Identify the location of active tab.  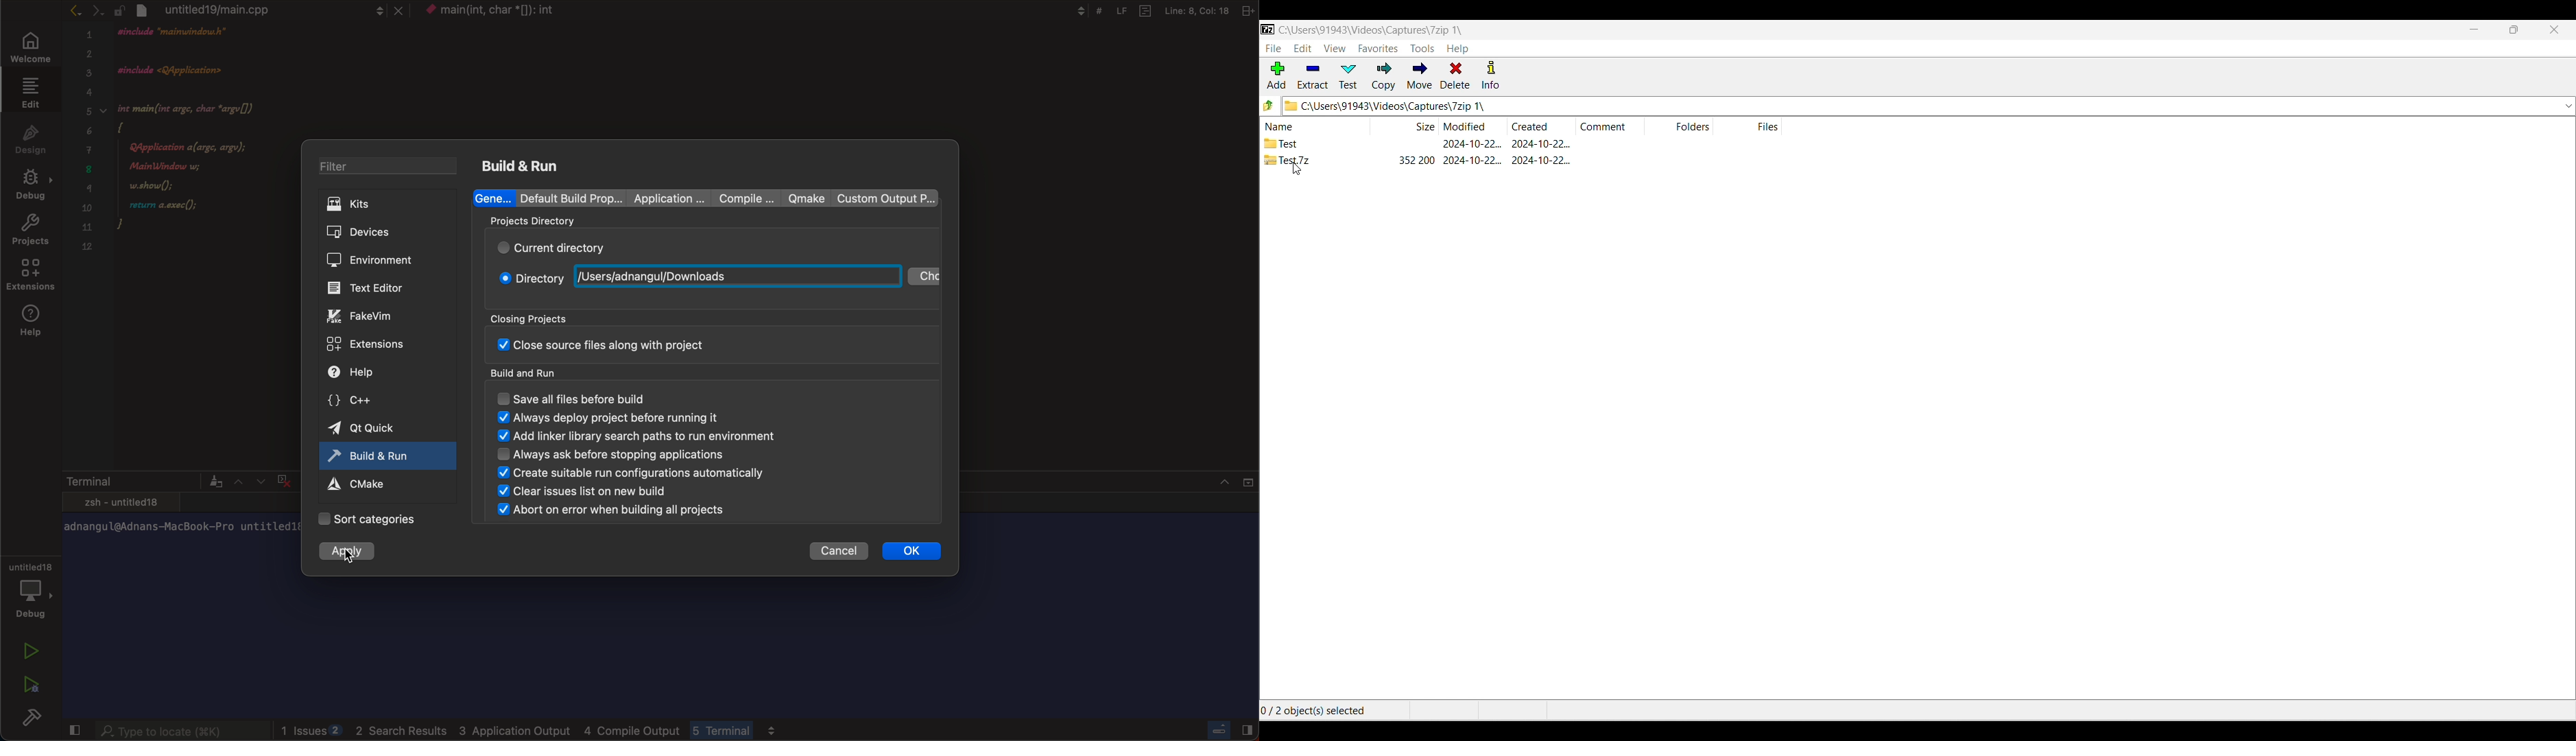
(392, 456).